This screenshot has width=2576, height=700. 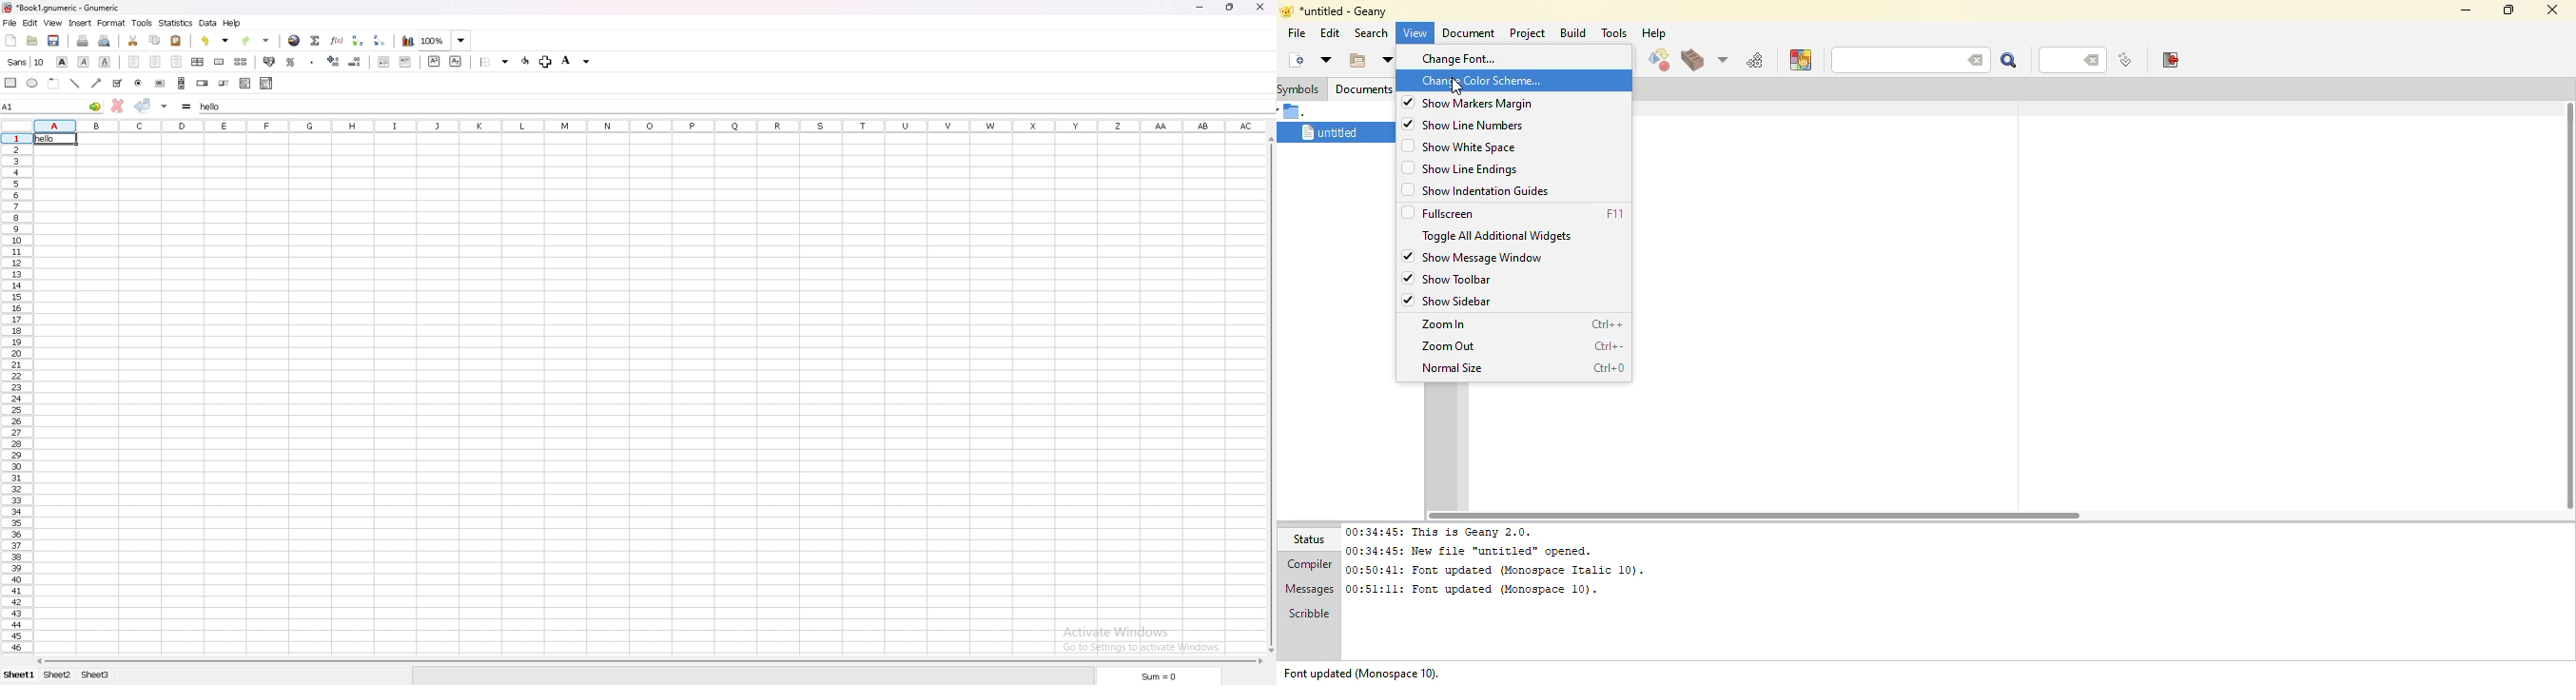 I want to click on back space, so click(x=1971, y=58).